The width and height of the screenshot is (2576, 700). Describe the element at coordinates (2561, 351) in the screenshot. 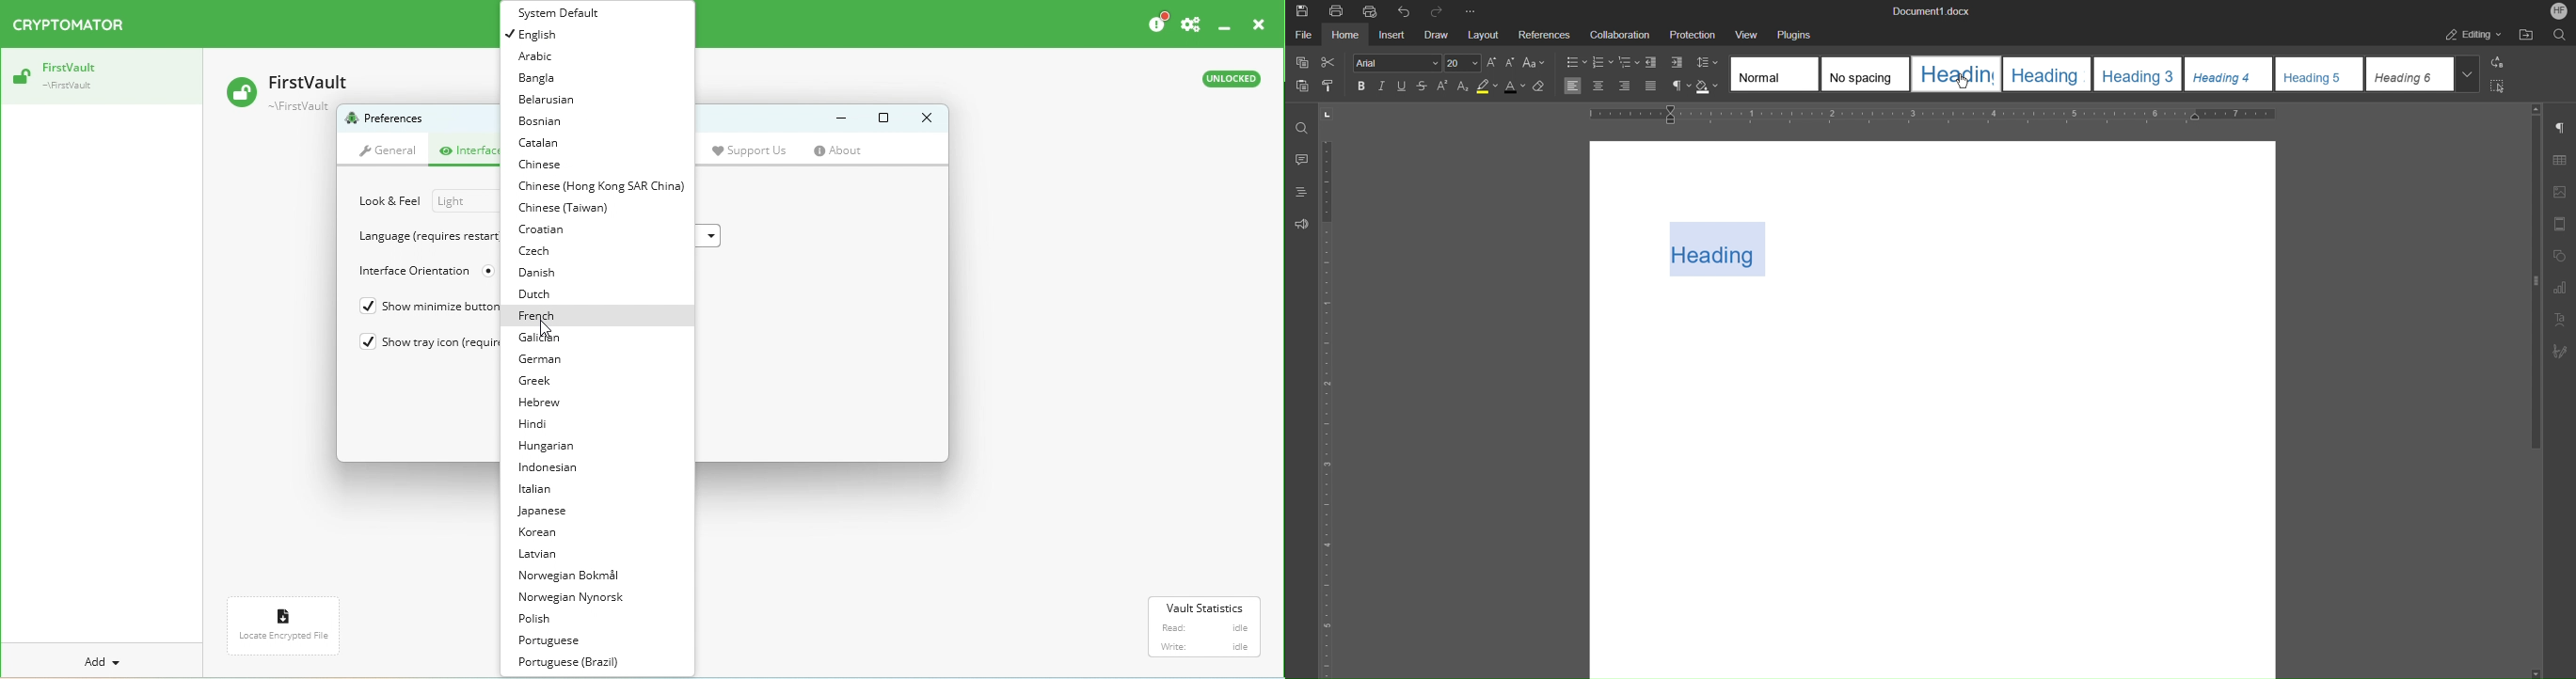

I see `Signature` at that location.